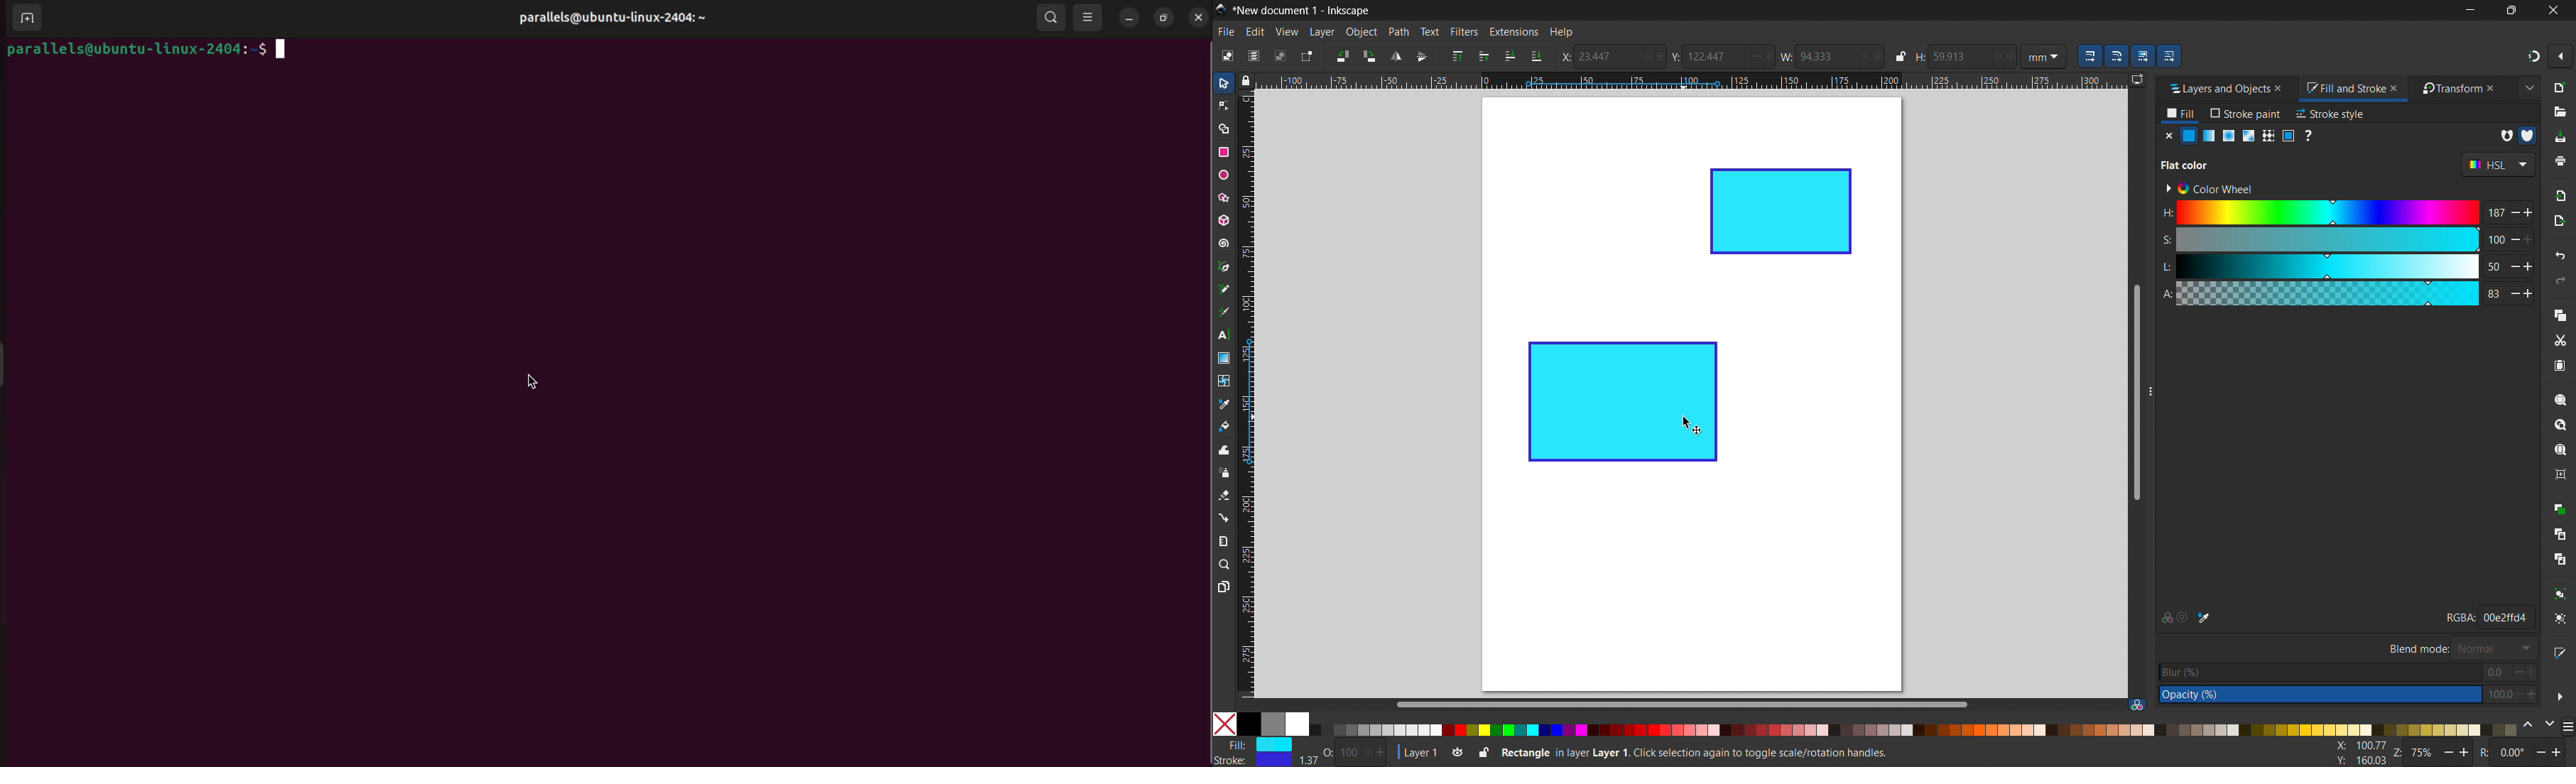 The image size is (2576, 784). Describe the element at coordinates (2331, 114) in the screenshot. I see `stroke style` at that location.